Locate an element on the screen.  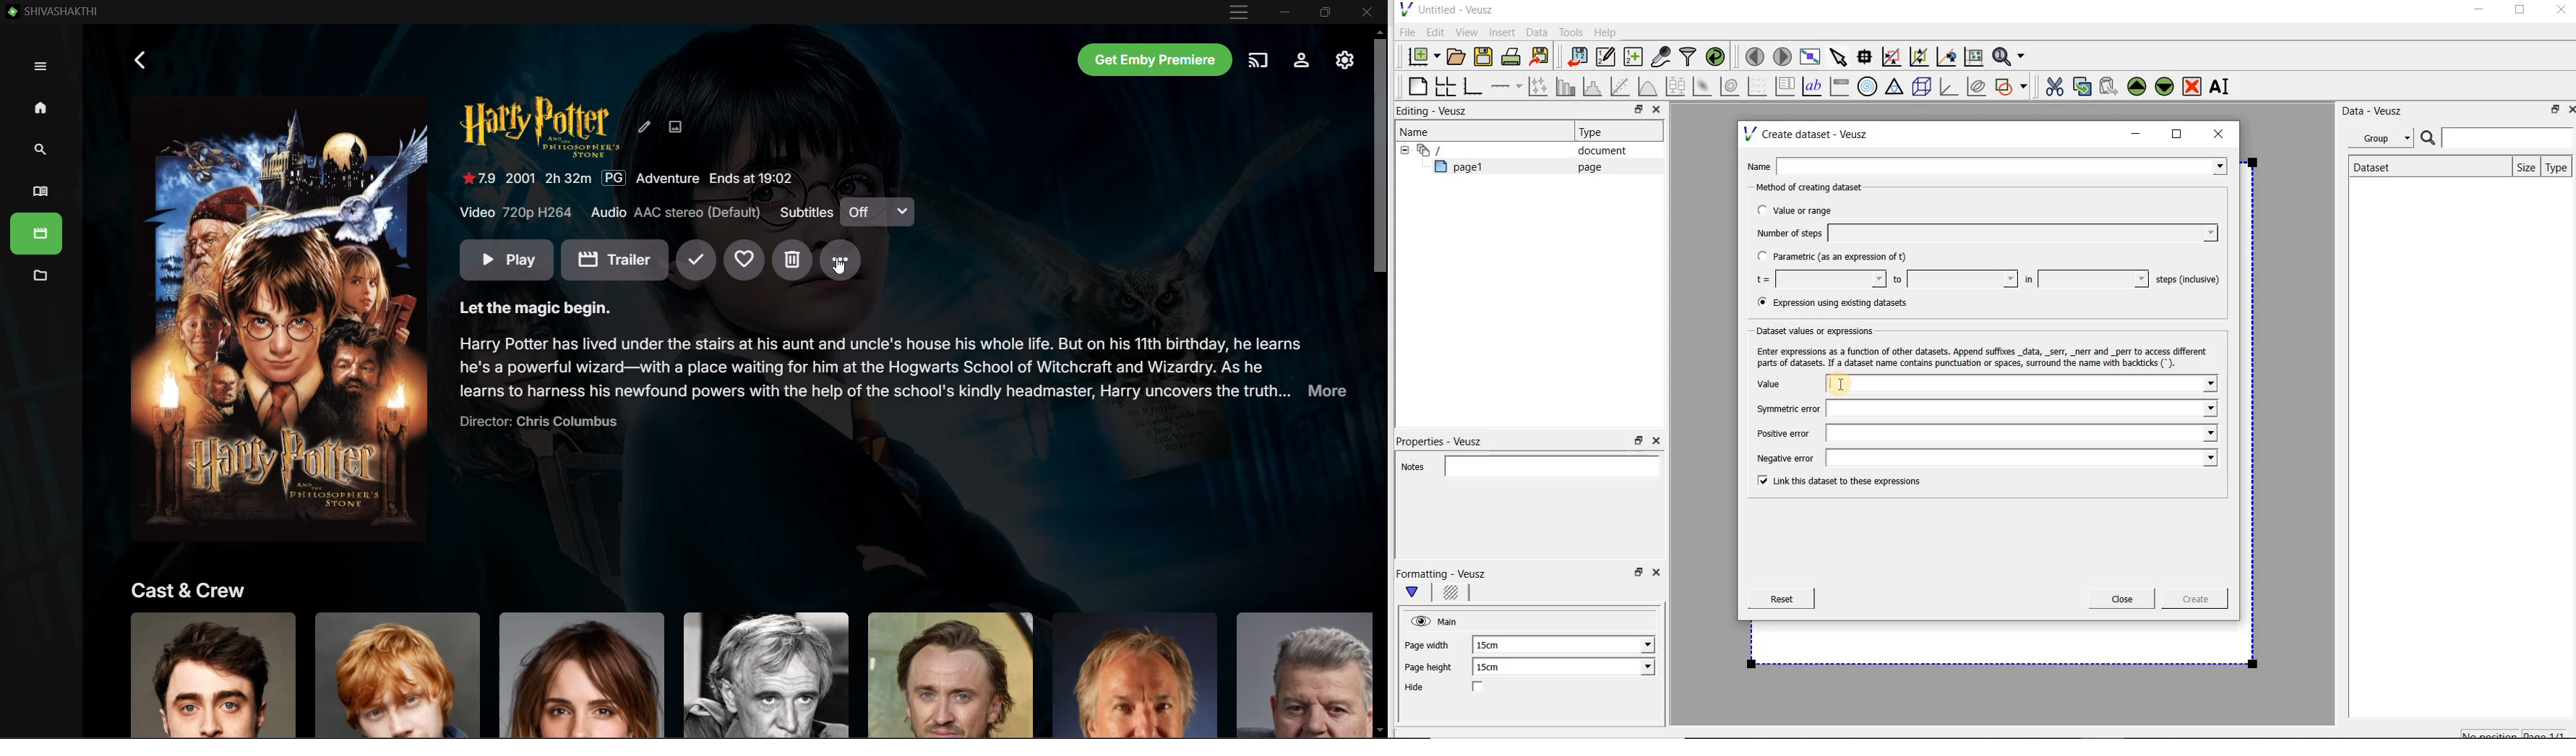
Books is located at coordinates (37, 234).